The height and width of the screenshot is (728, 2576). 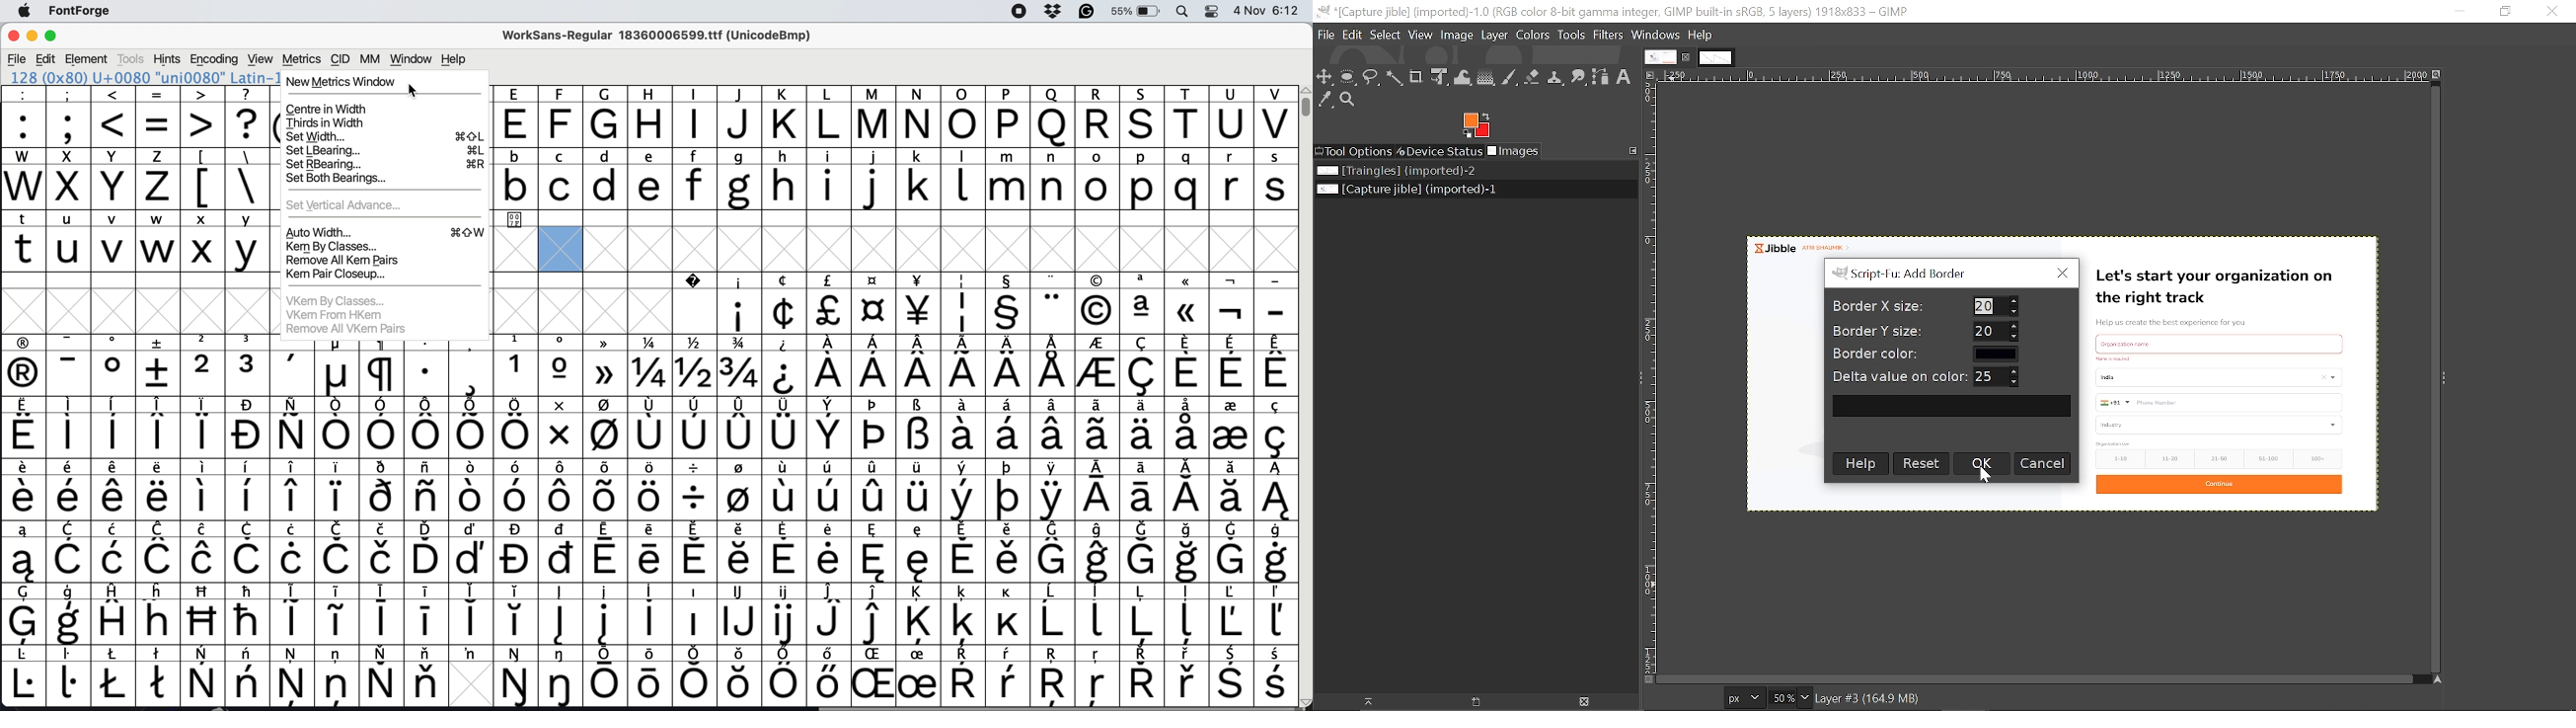 I want to click on Zoom options, so click(x=1805, y=699).